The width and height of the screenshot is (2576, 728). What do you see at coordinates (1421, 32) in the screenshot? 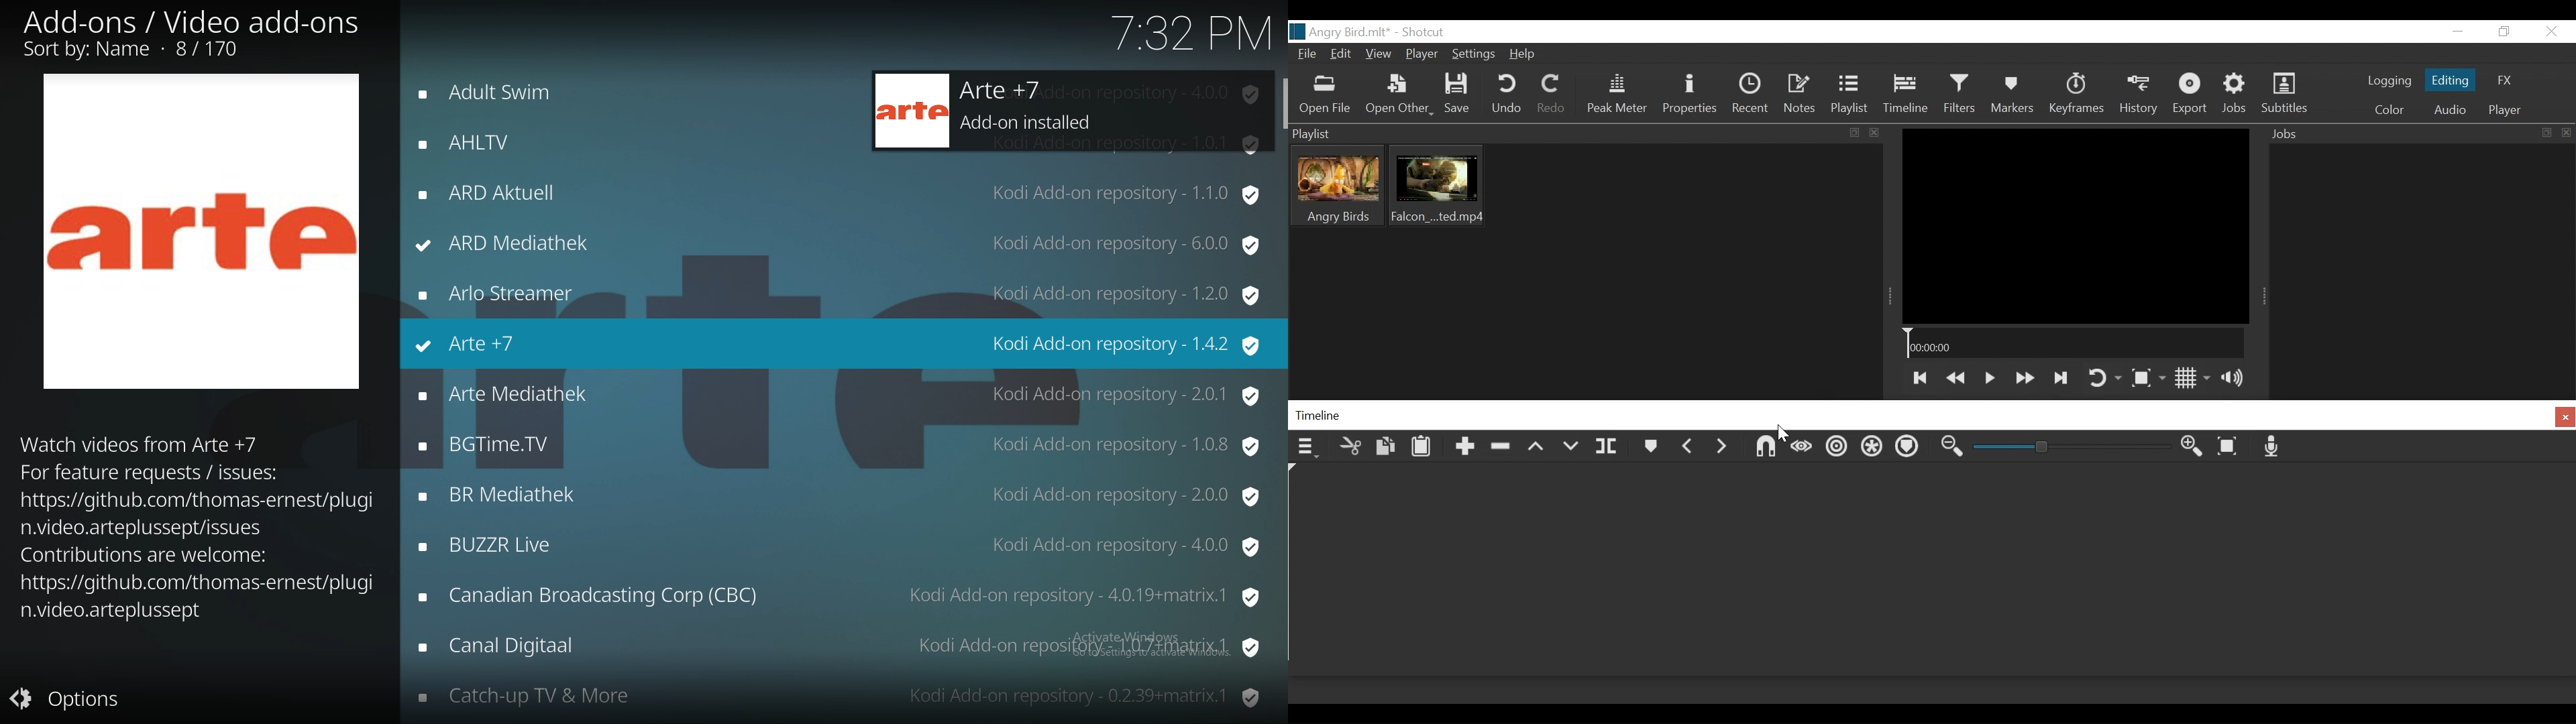
I see `Shotcut` at bounding box center [1421, 32].